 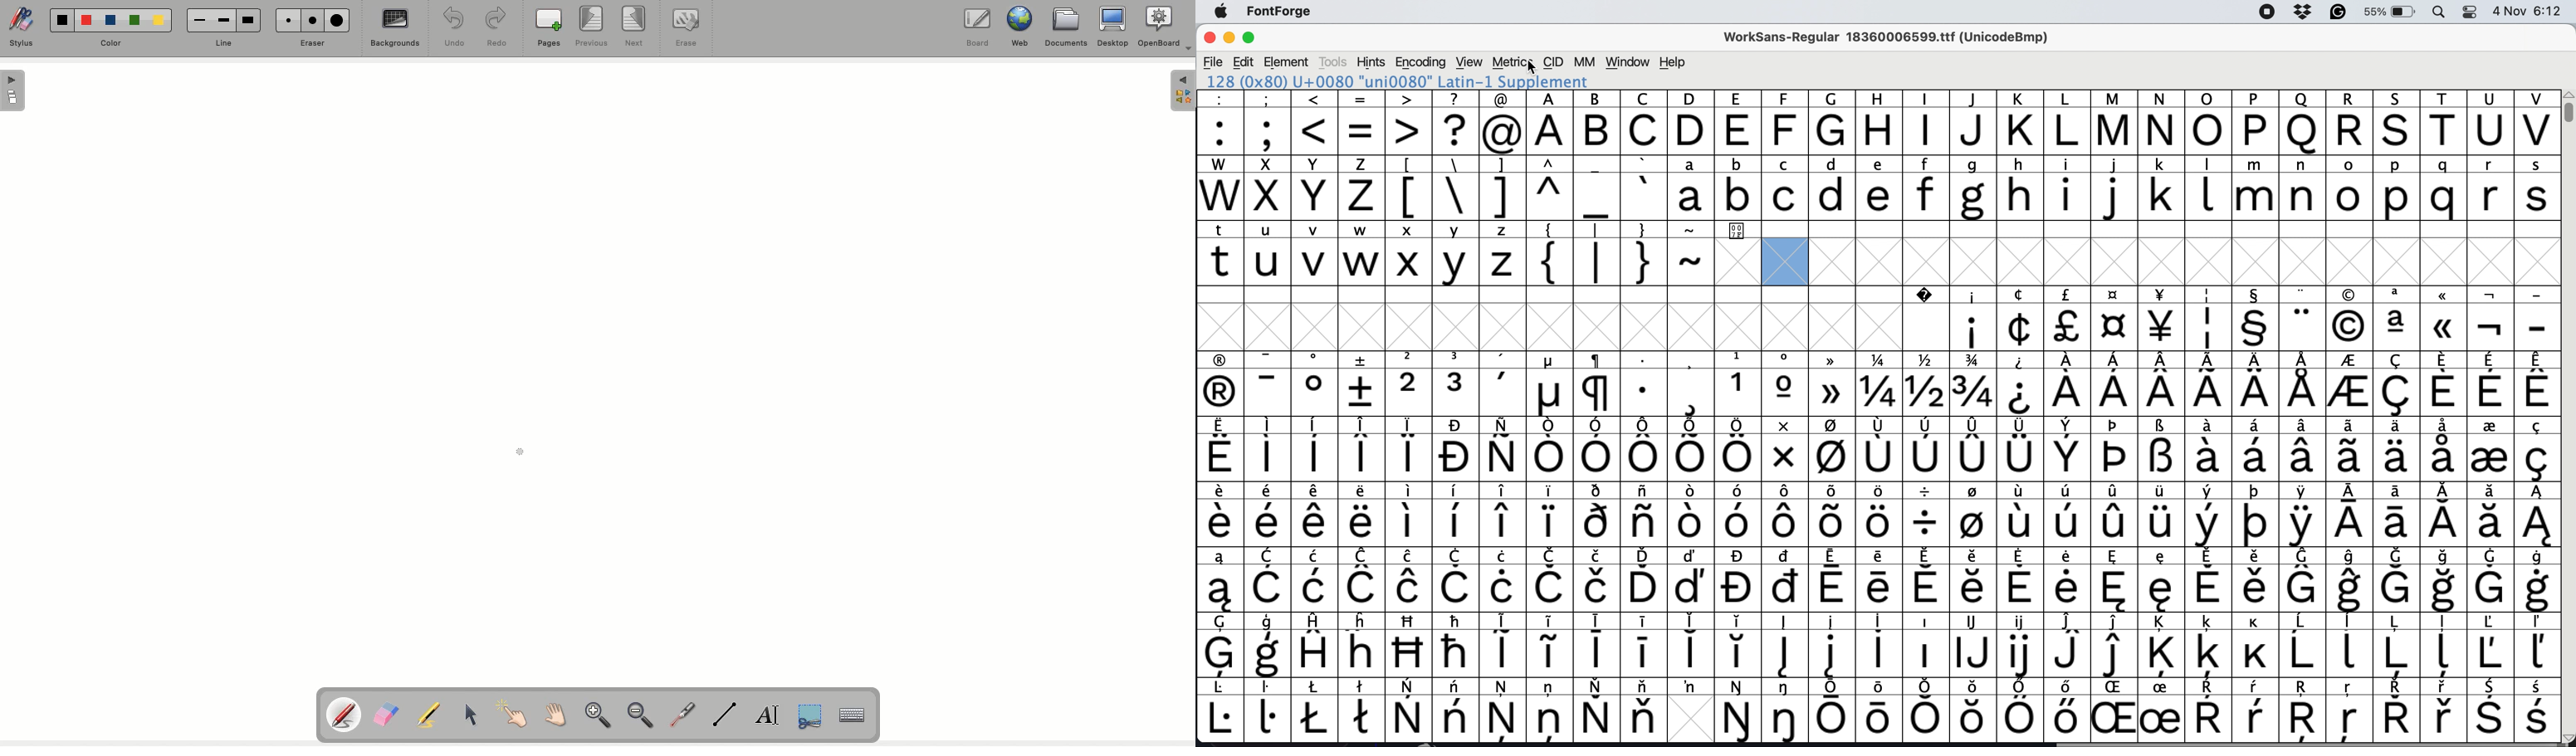 What do you see at coordinates (1877, 655) in the screenshot?
I see `special characters` at bounding box center [1877, 655].